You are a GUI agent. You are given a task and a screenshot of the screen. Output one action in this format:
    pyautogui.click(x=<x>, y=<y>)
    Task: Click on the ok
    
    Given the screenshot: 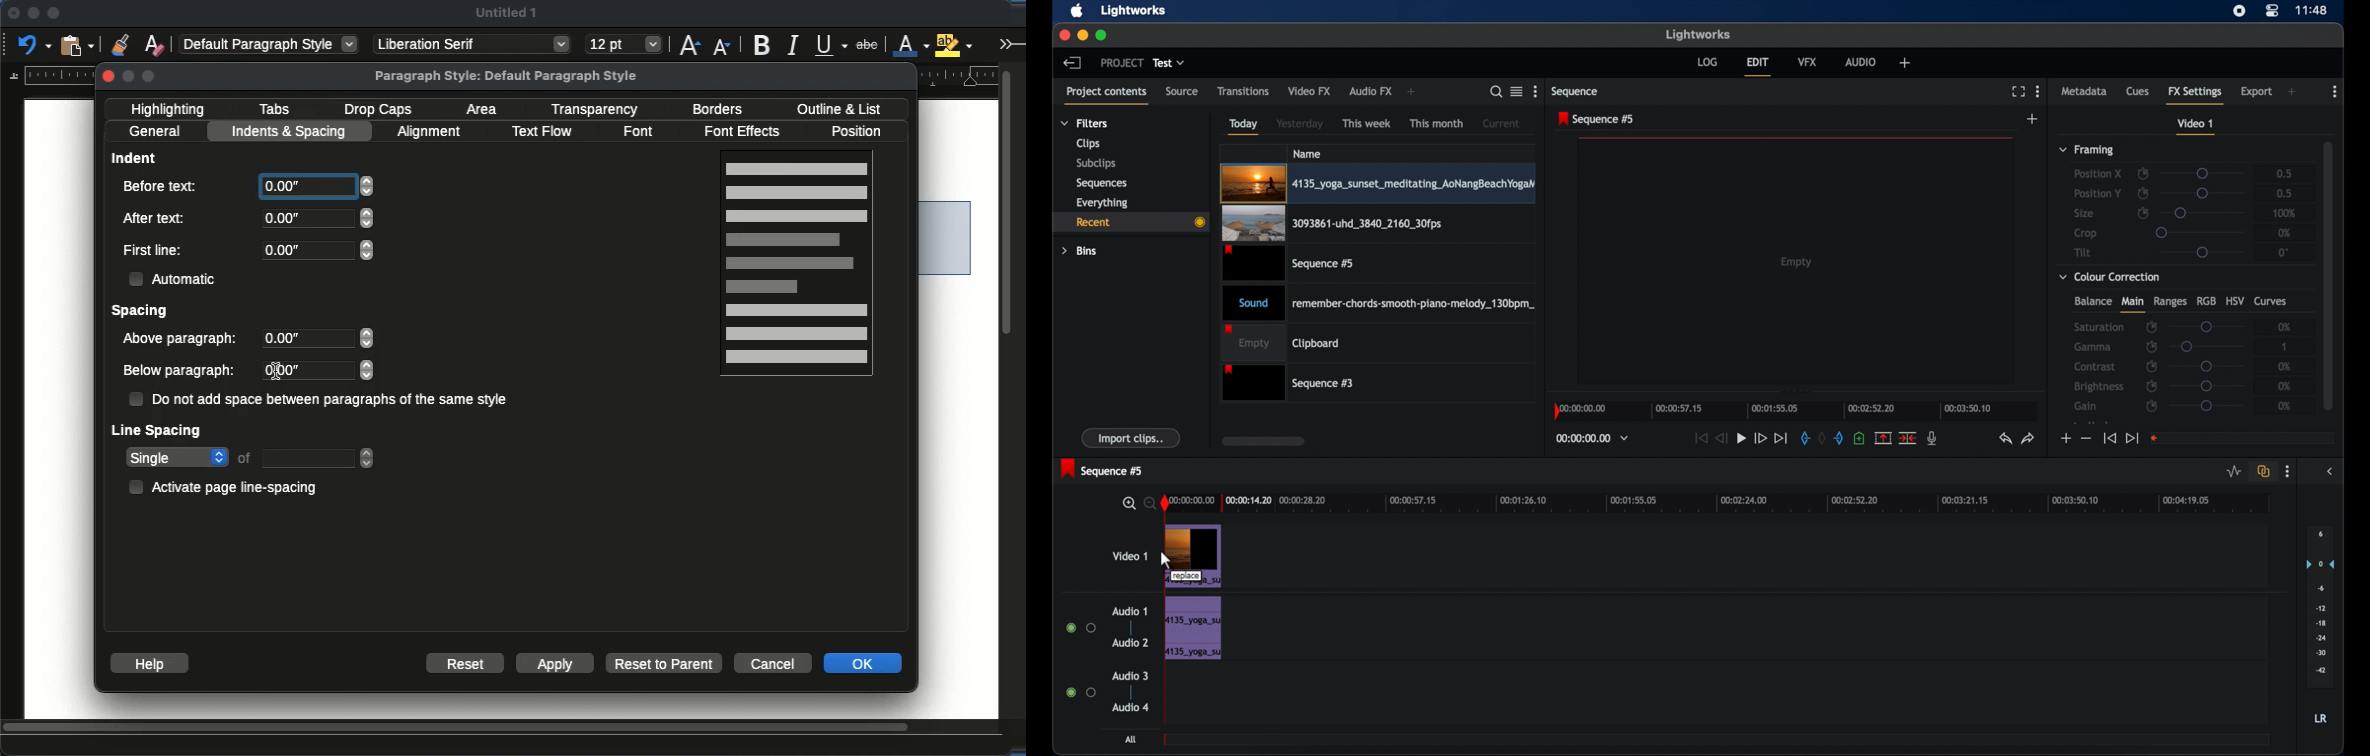 What is the action you would take?
    pyautogui.click(x=862, y=663)
    